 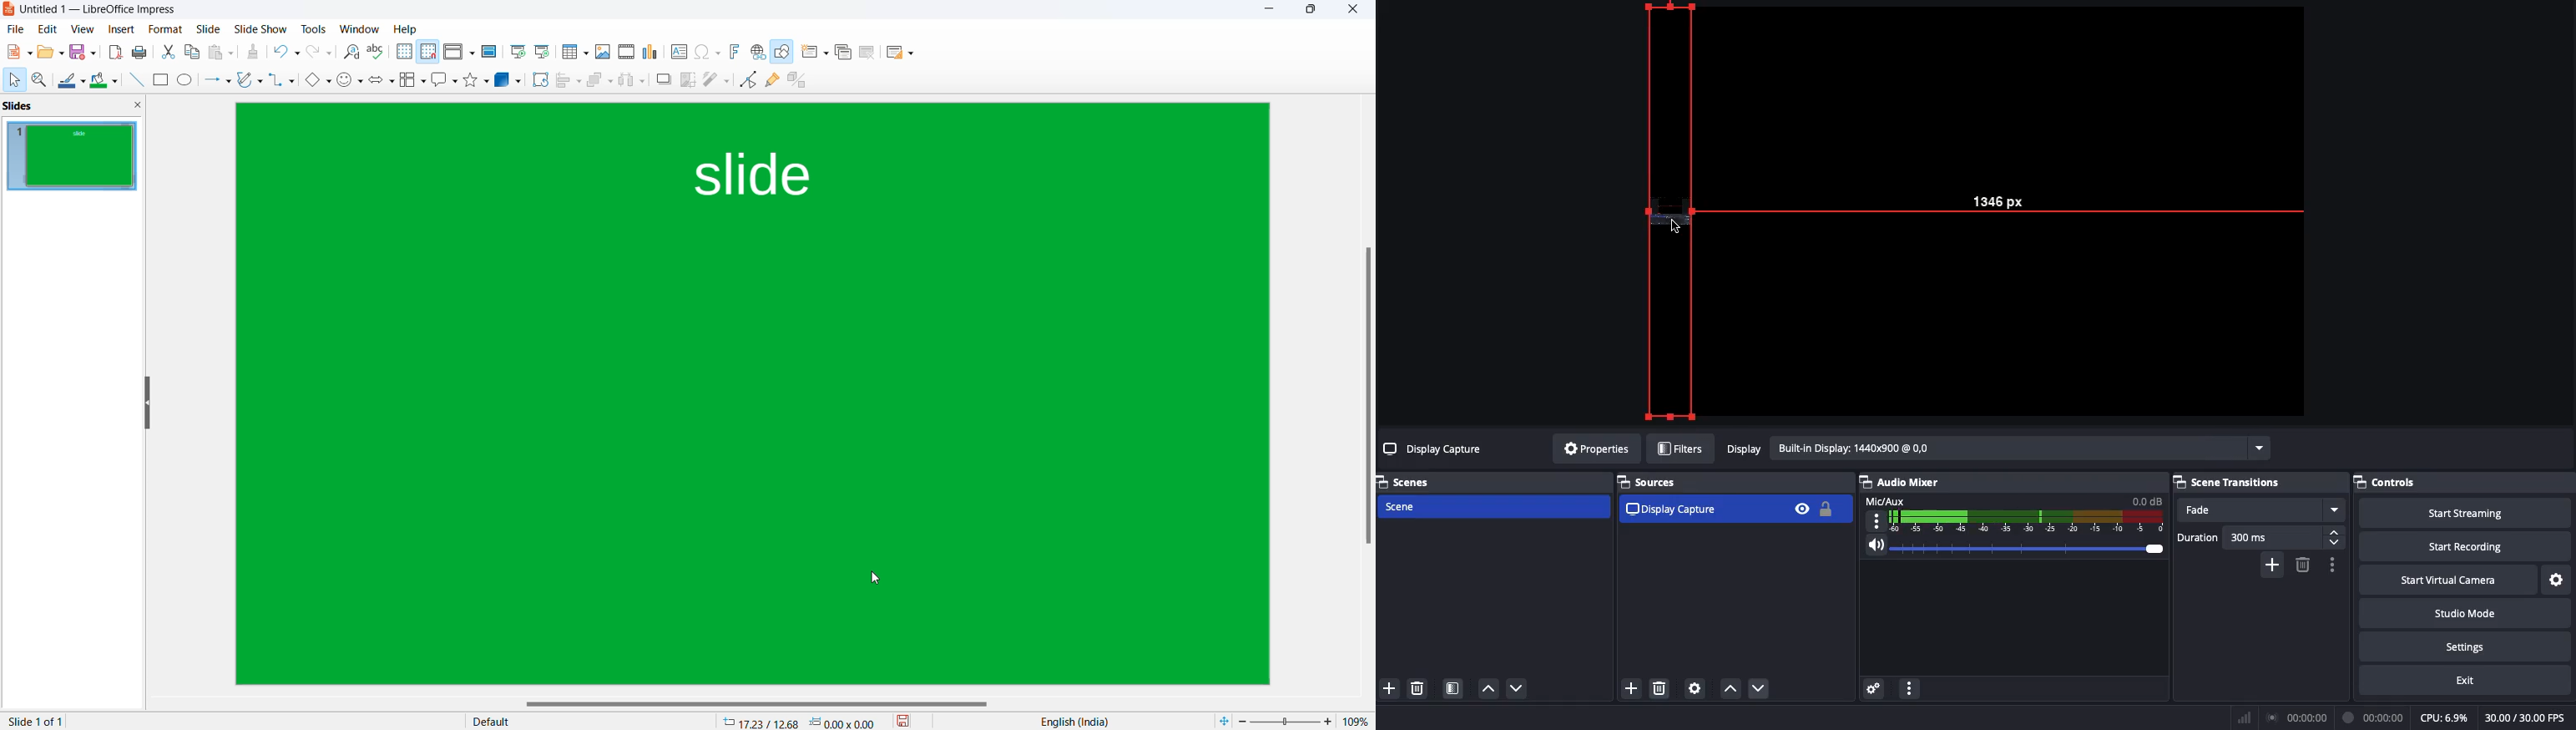 I want to click on insert hyperlink, so click(x=758, y=52).